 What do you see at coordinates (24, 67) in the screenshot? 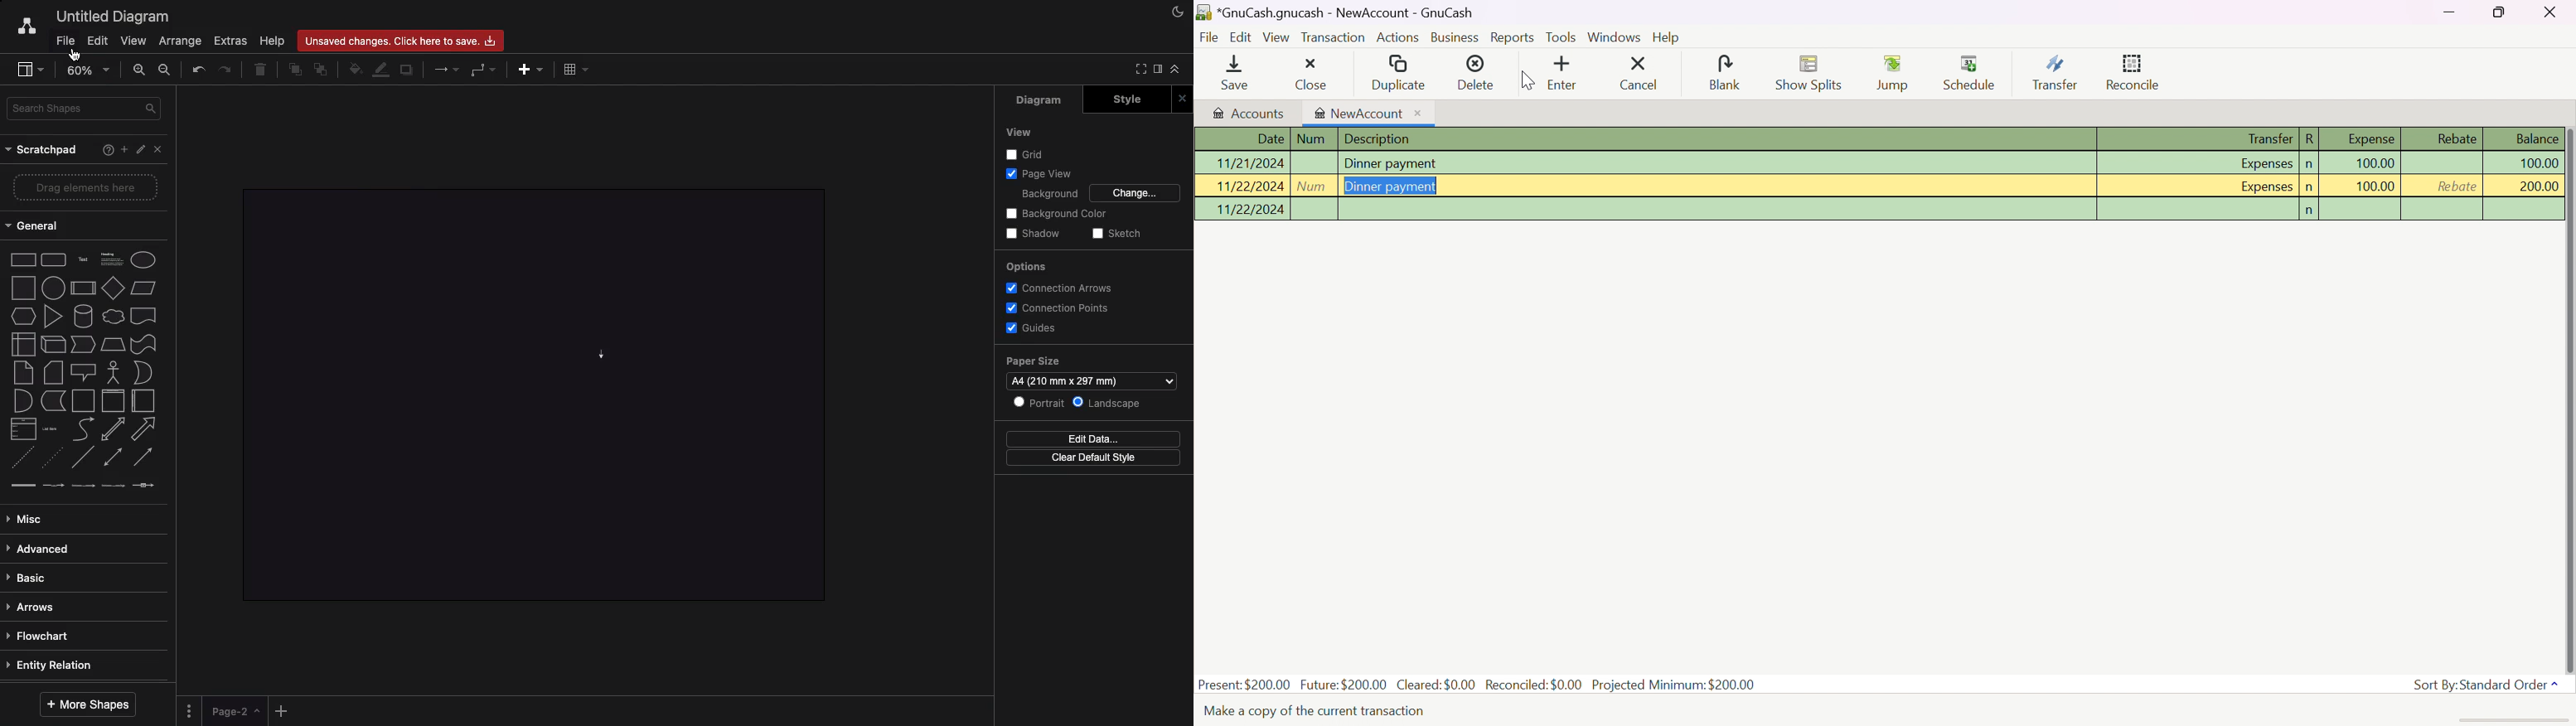
I see `Sidebar` at bounding box center [24, 67].